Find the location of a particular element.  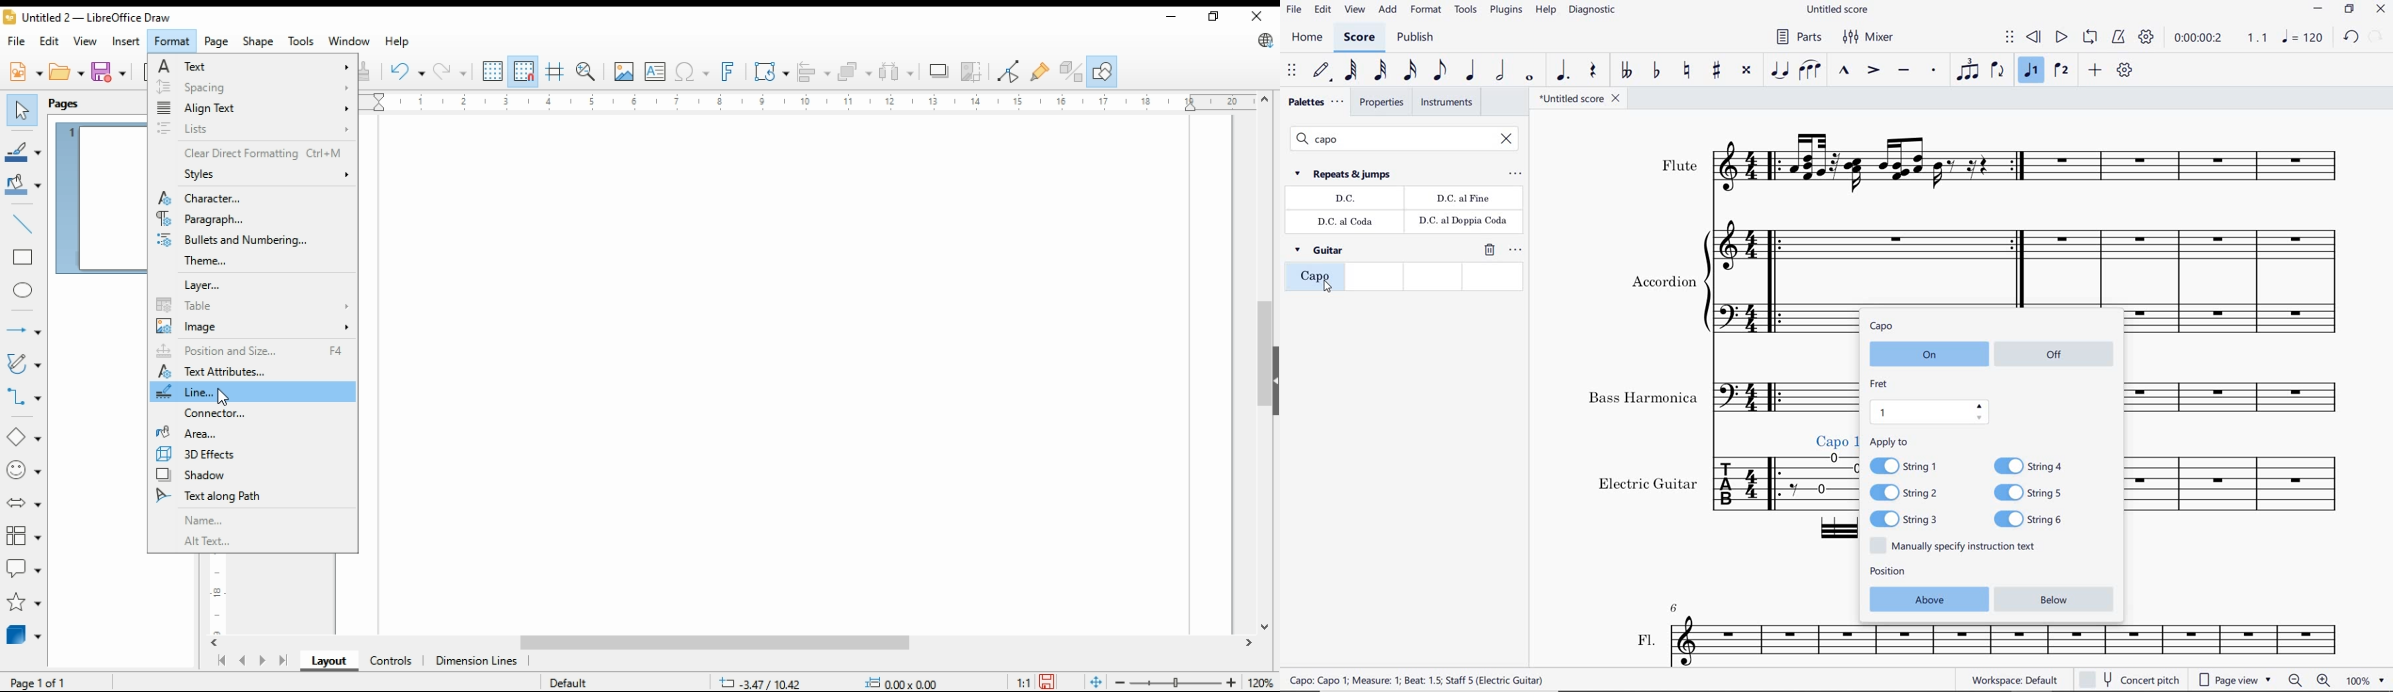

toggle double-flat is located at coordinates (1625, 71).